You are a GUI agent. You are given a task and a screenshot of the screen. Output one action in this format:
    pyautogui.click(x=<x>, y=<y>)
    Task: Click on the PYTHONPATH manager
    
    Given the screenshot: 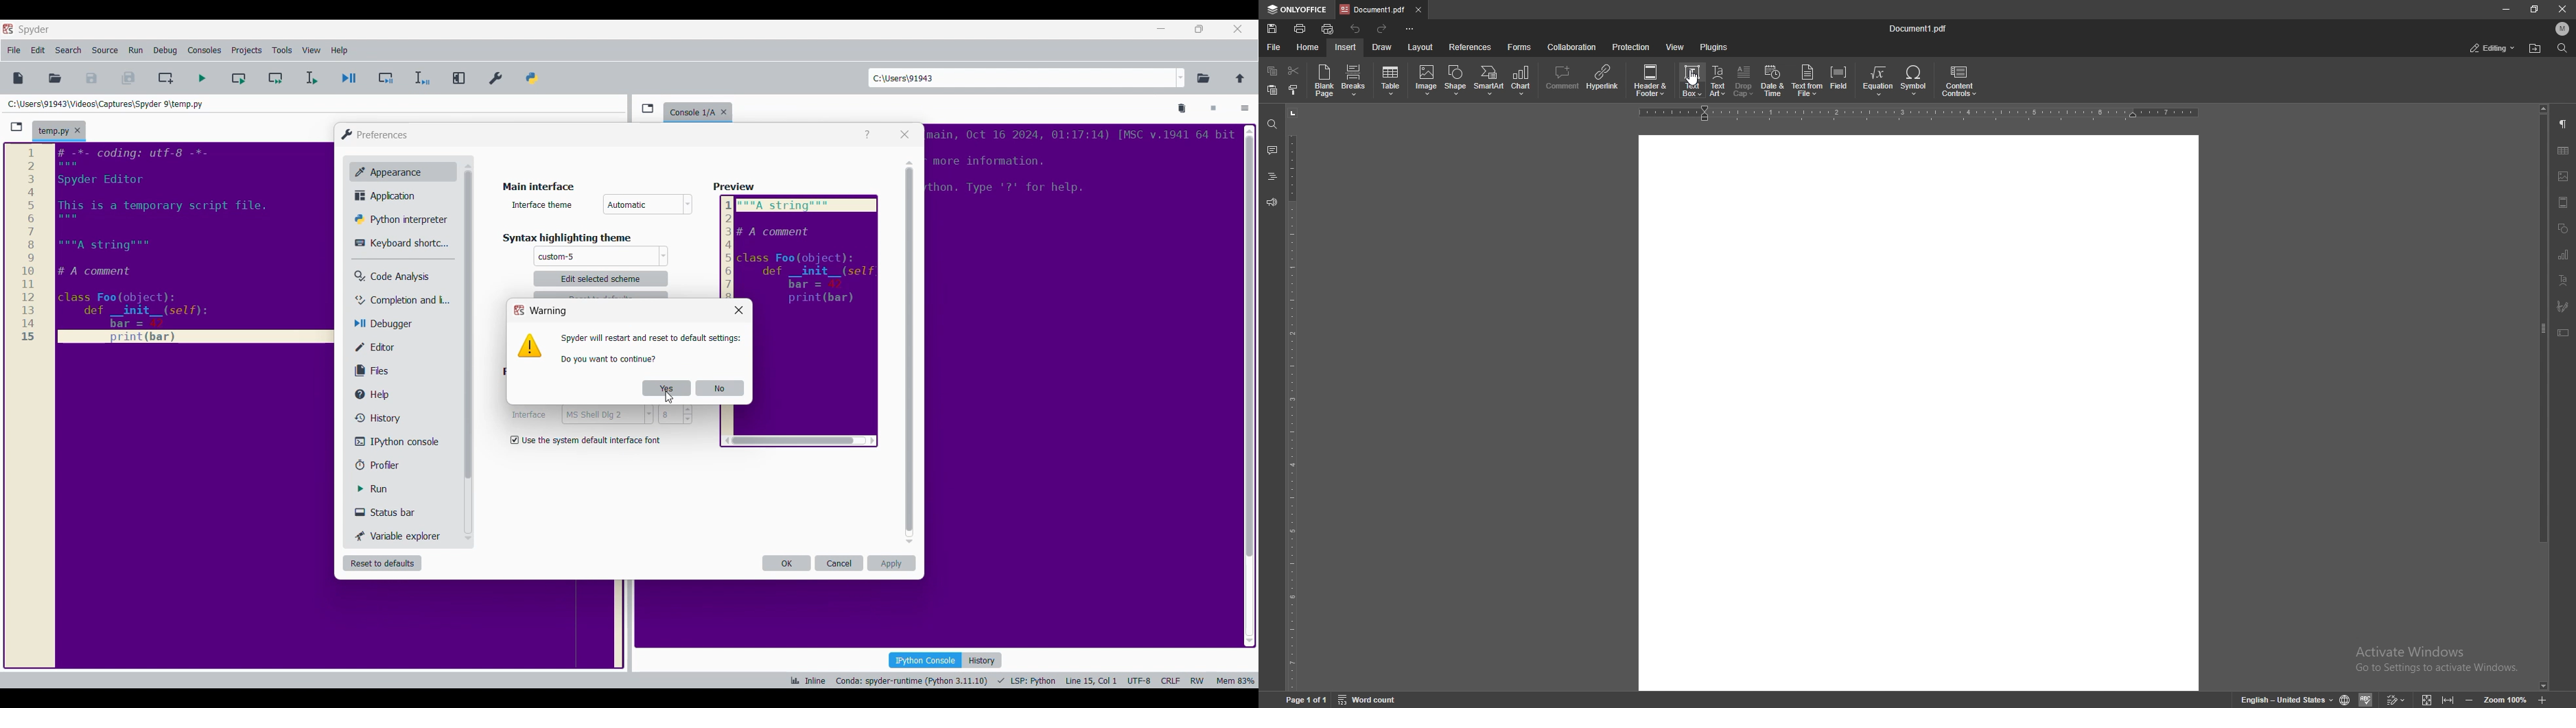 What is the action you would take?
    pyautogui.click(x=534, y=78)
    